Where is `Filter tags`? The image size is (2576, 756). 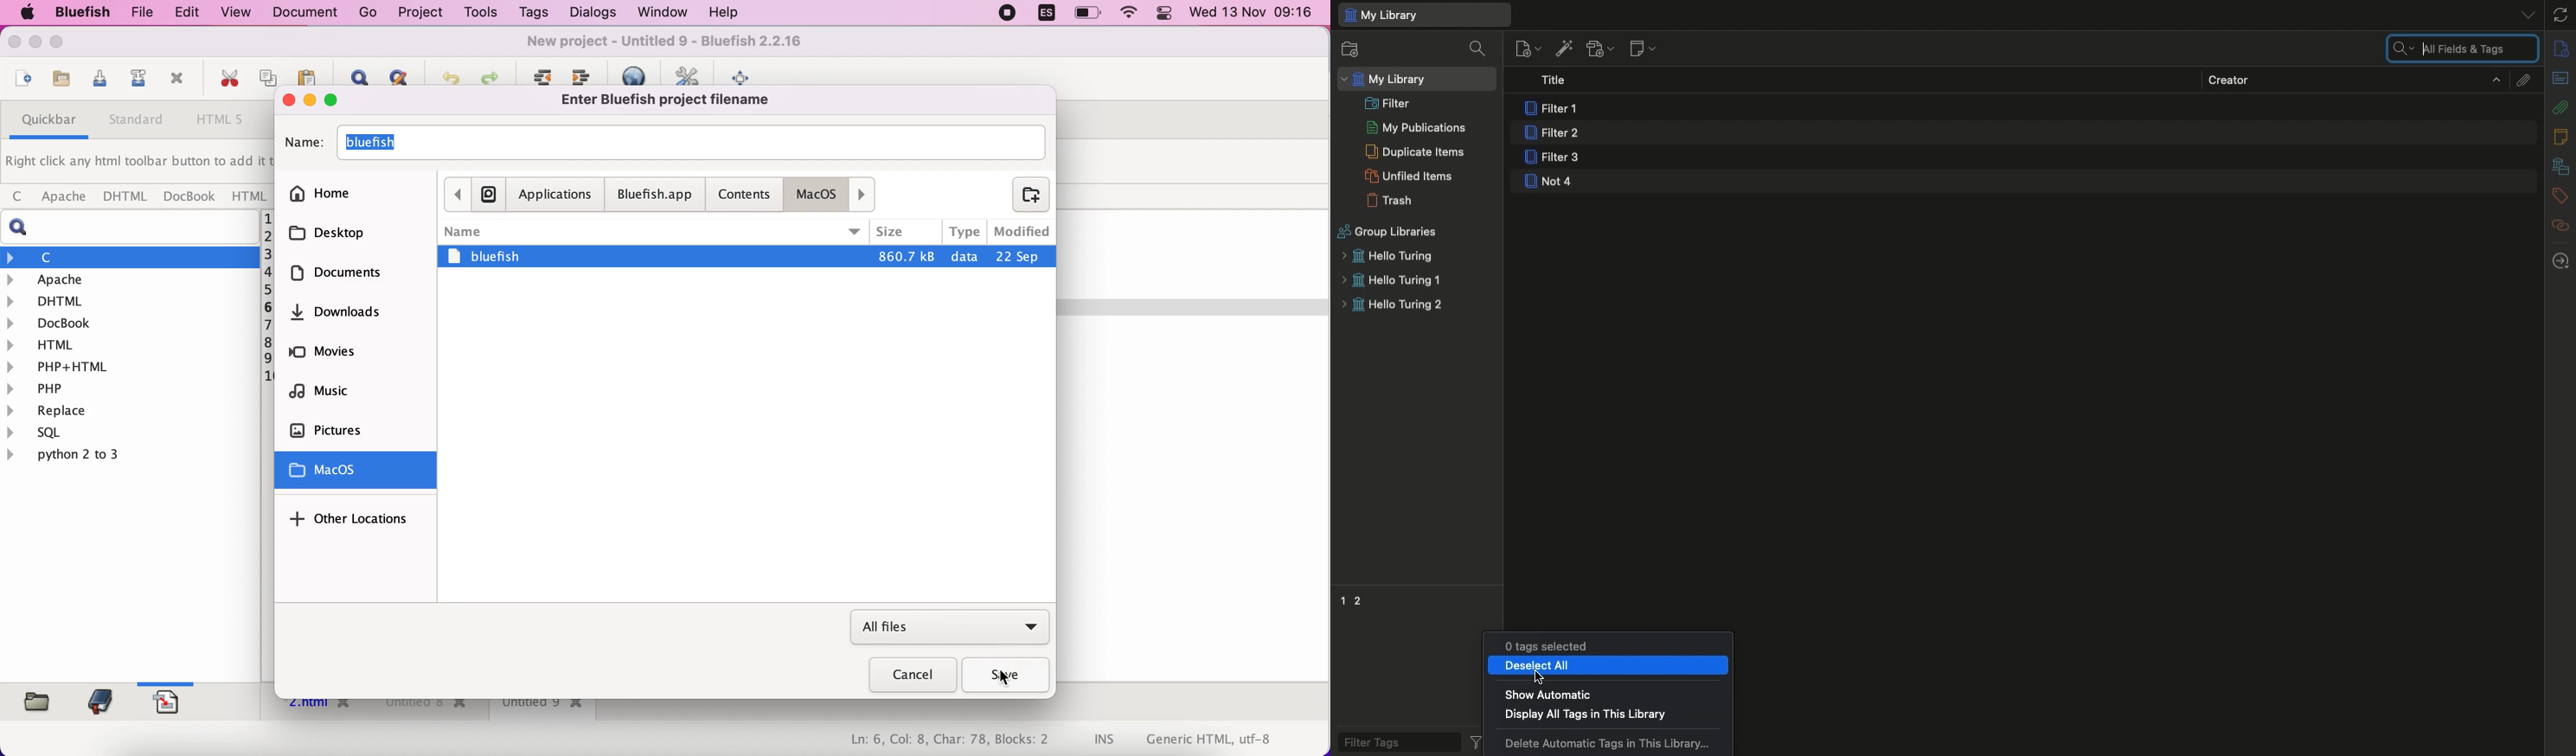 Filter tags is located at coordinates (1393, 740).